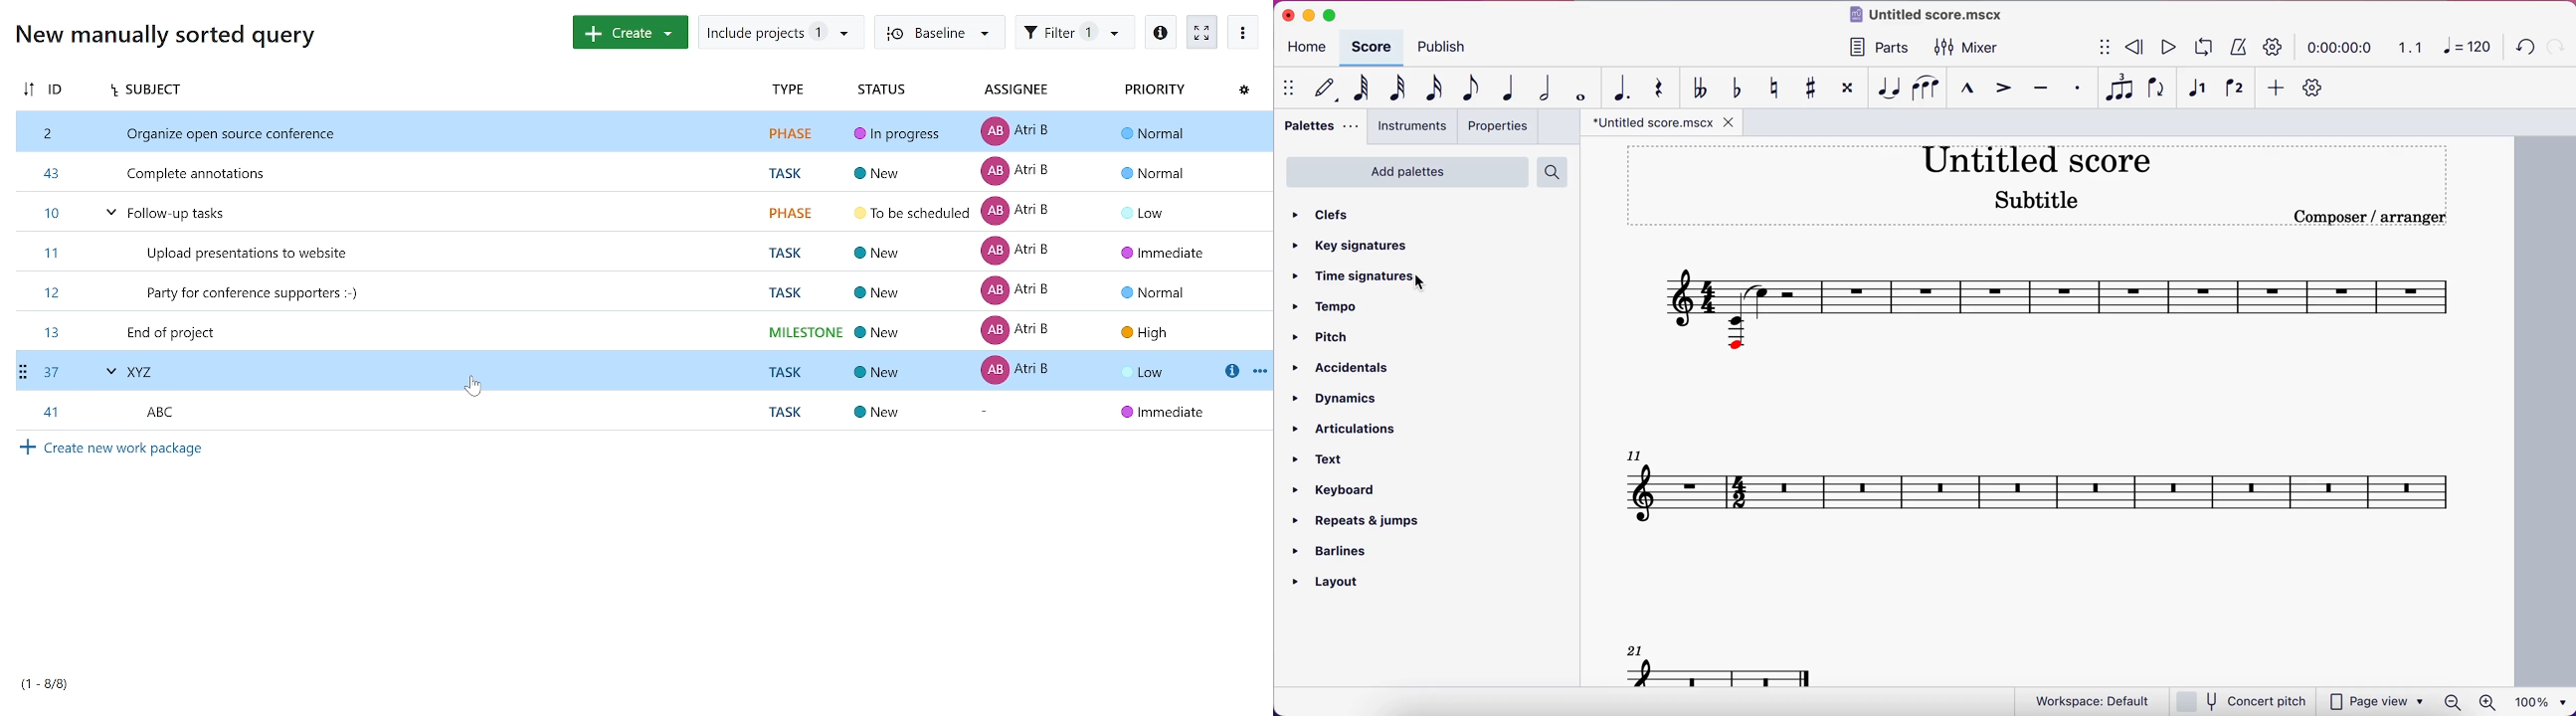  Describe the element at coordinates (2158, 88) in the screenshot. I see `flip direction` at that location.